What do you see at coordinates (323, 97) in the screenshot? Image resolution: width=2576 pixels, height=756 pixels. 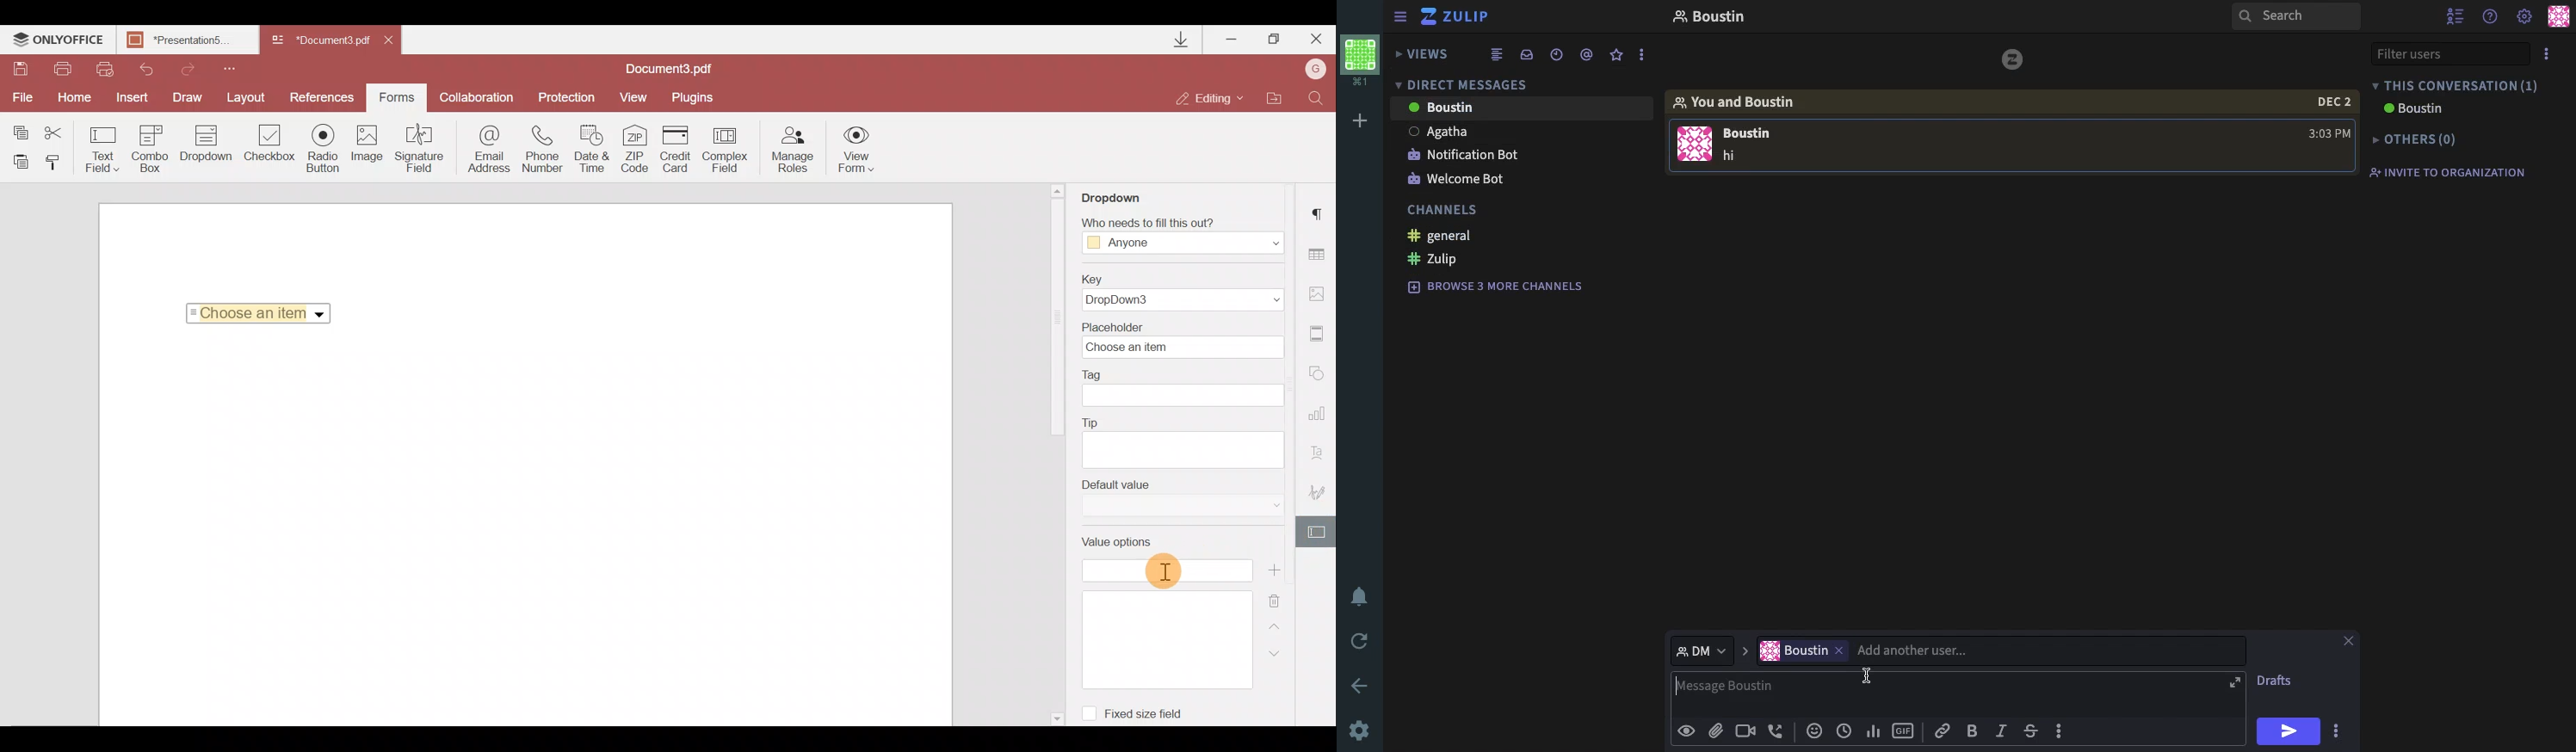 I see `Preferences` at bounding box center [323, 97].